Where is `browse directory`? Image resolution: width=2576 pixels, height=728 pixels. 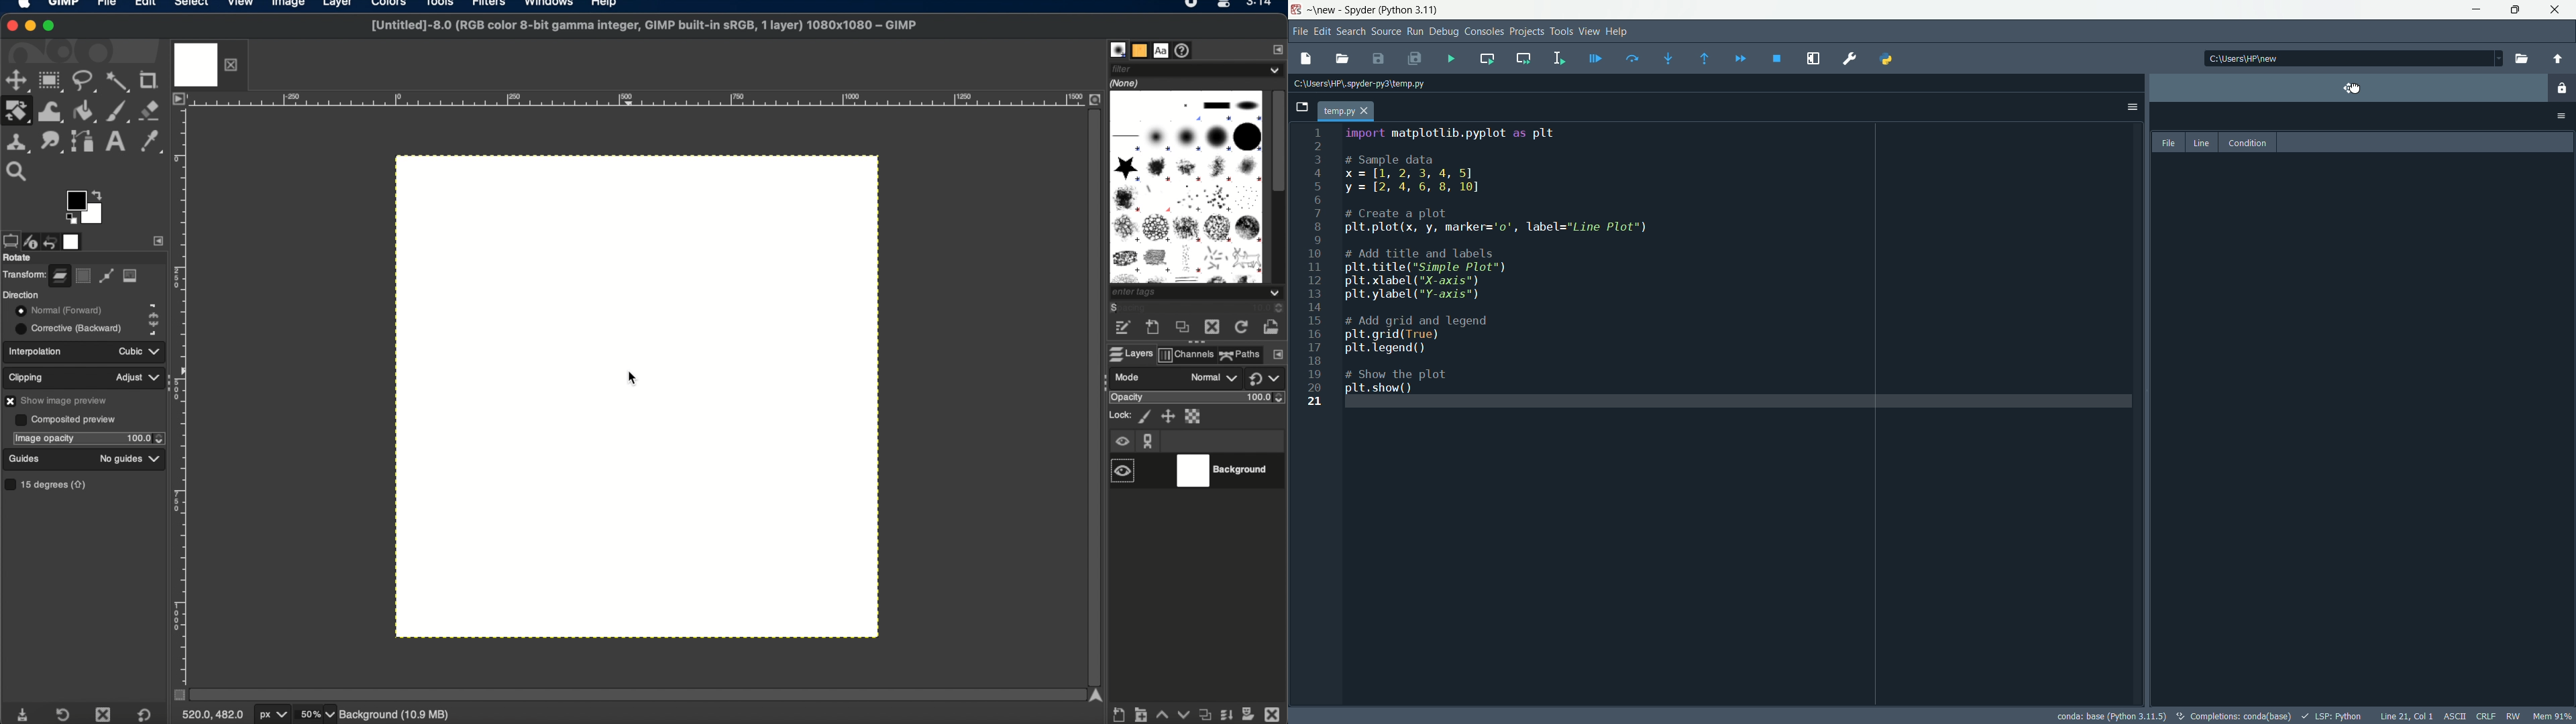 browse directory is located at coordinates (2521, 58).